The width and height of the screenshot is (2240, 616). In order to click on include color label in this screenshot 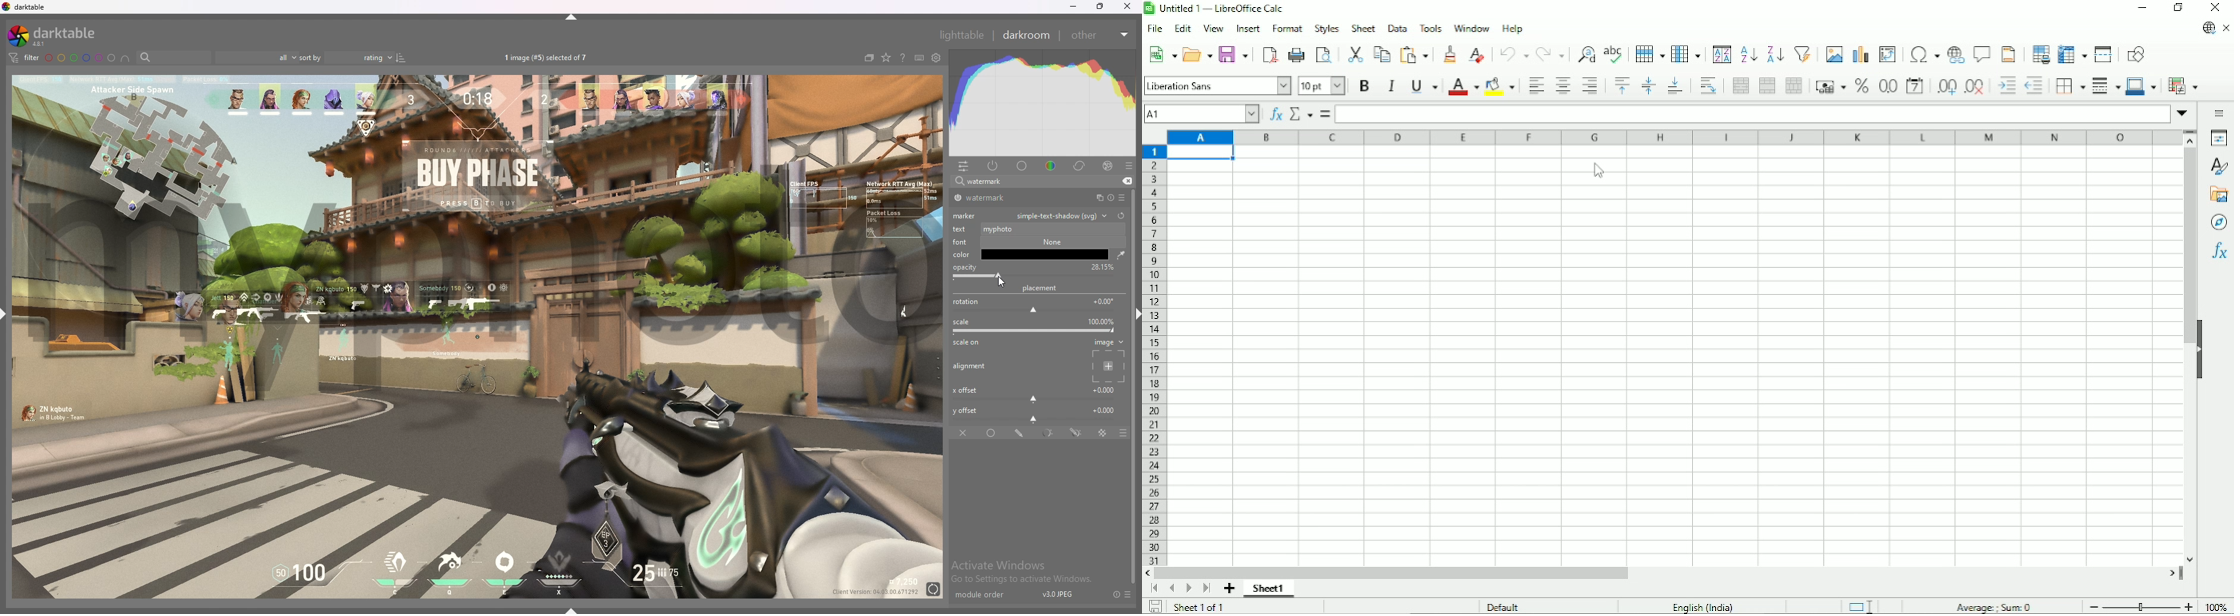, I will do `click(125, 58)`.